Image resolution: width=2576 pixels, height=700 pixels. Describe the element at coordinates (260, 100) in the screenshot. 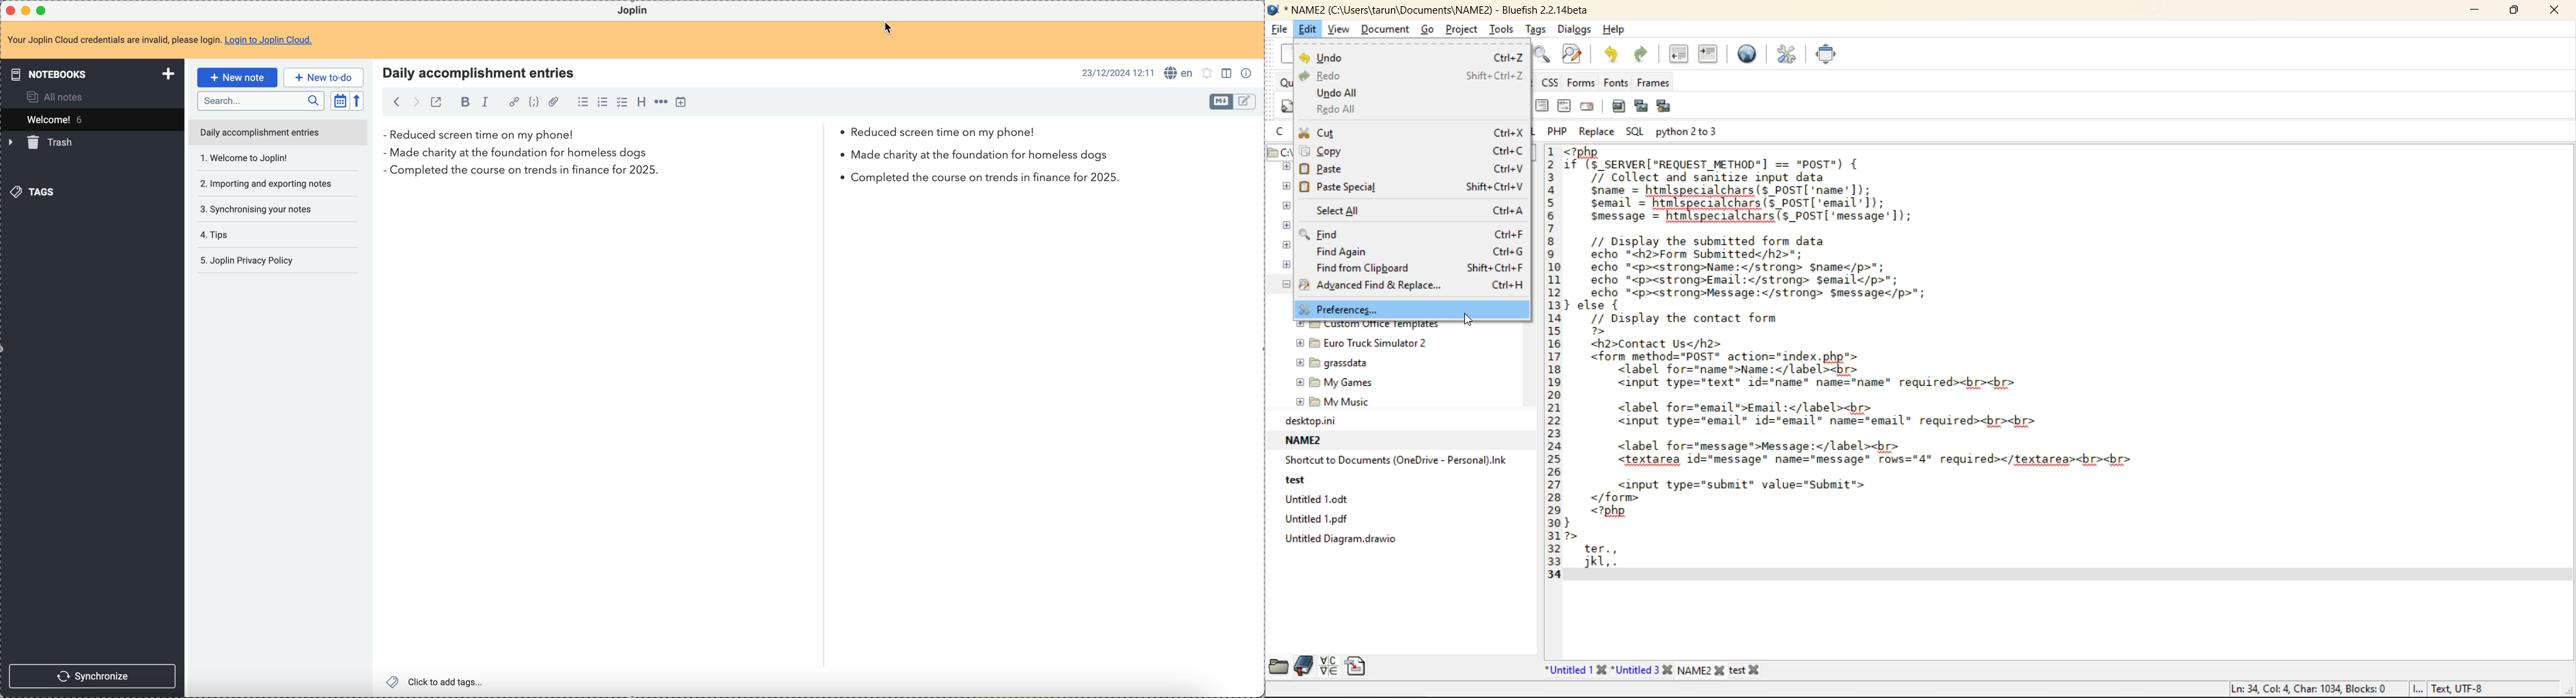

I see `search bar` at that location.